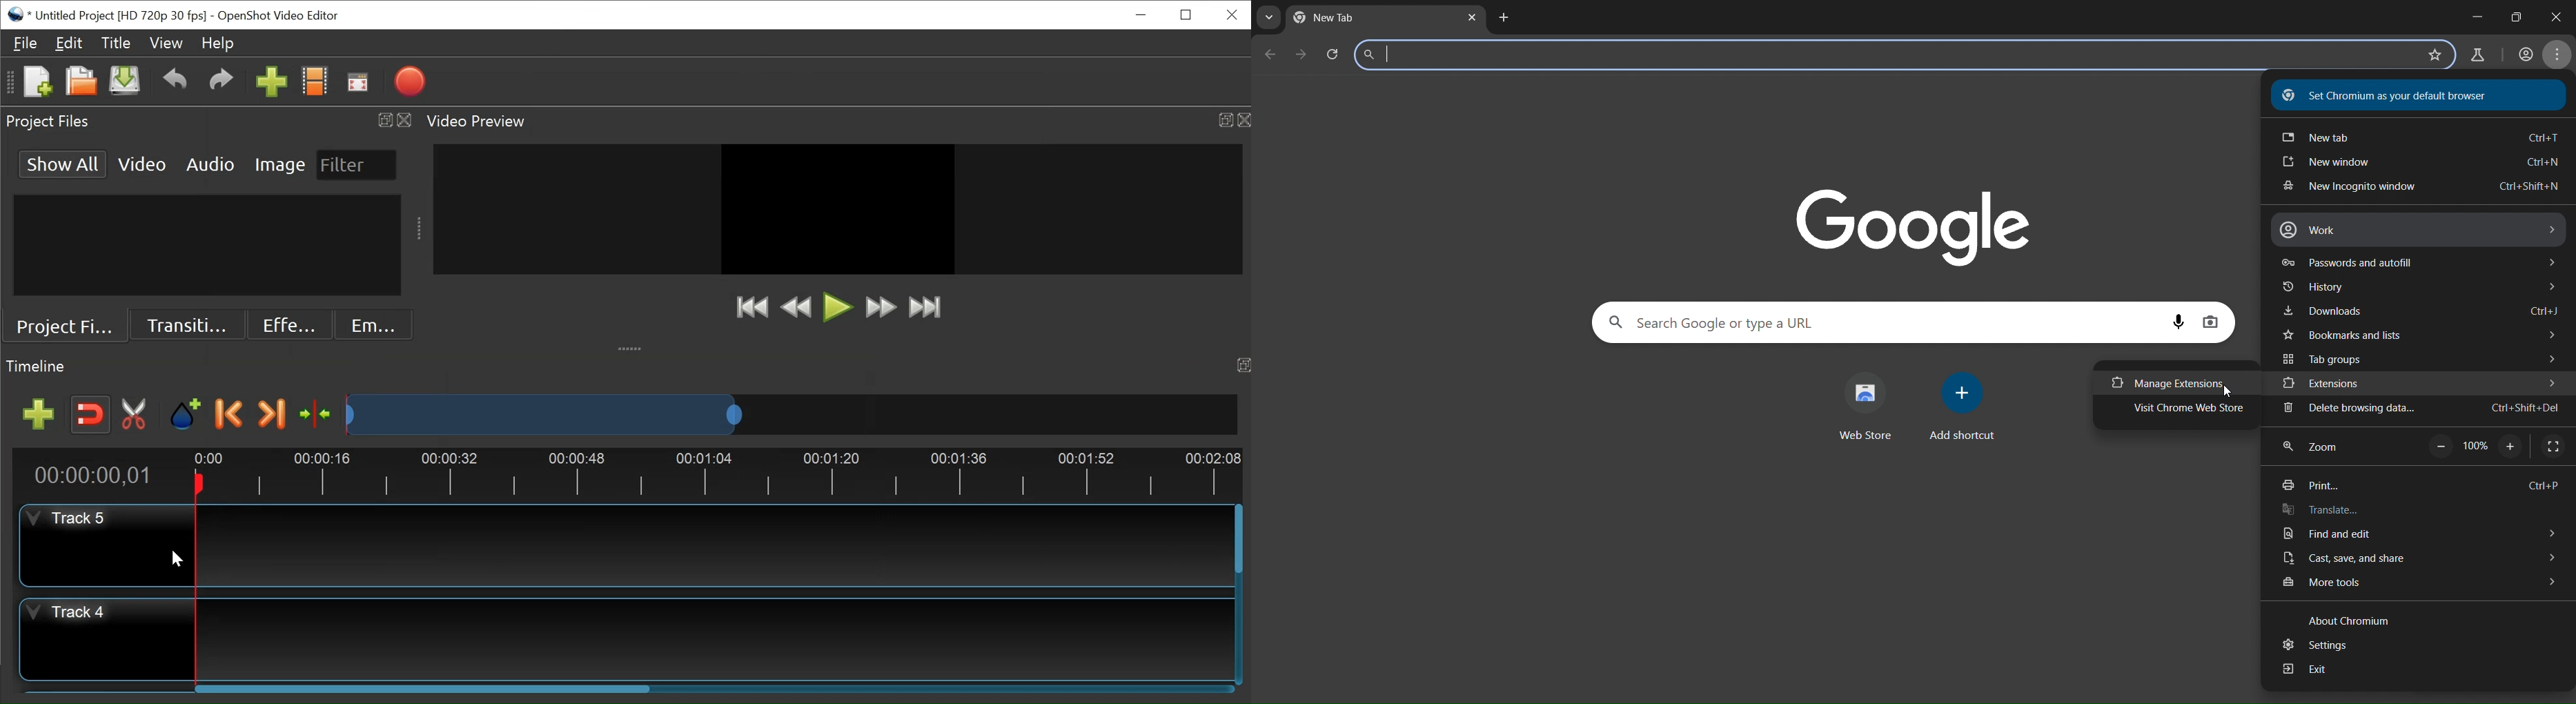  Describe the element at coordinates (2555, 447) in the screenshot. I see `display full screen ` at that location.